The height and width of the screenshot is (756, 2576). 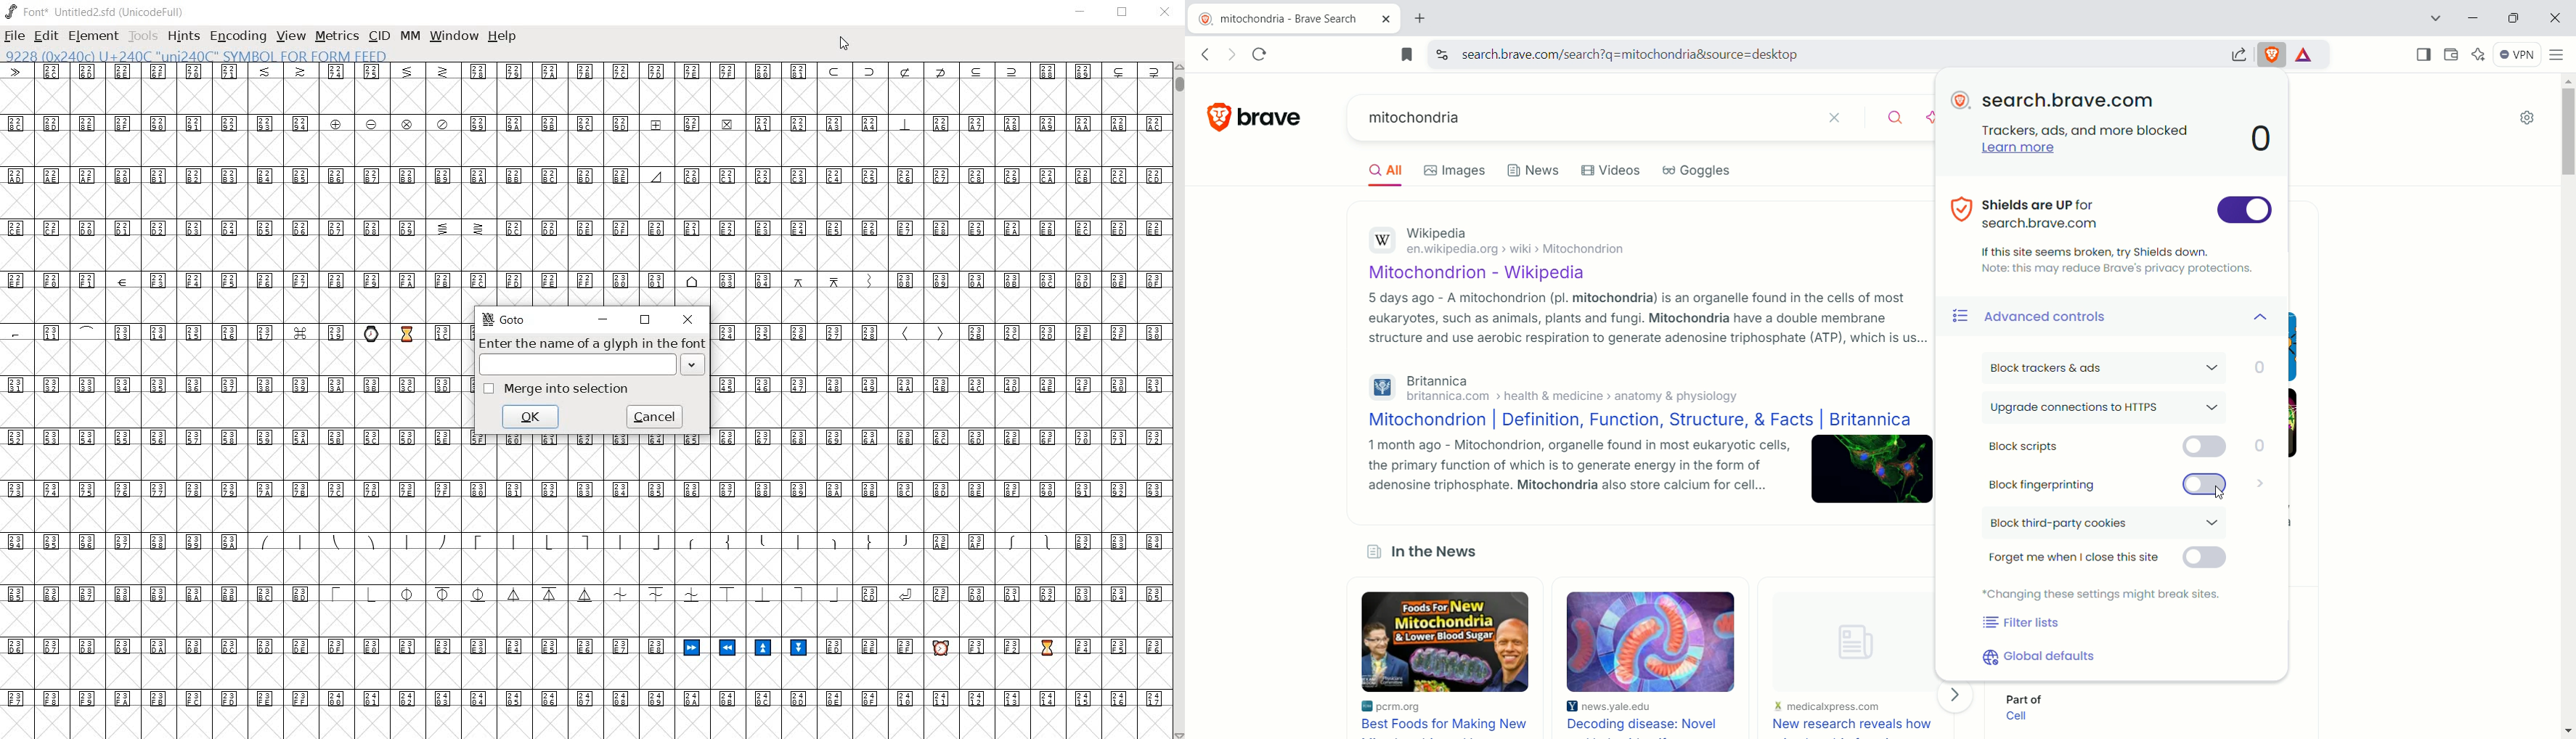 What do you see at coordinates (2518, 57) in the screenshot?
I see `VPN` at bounding box center [2518, 57].